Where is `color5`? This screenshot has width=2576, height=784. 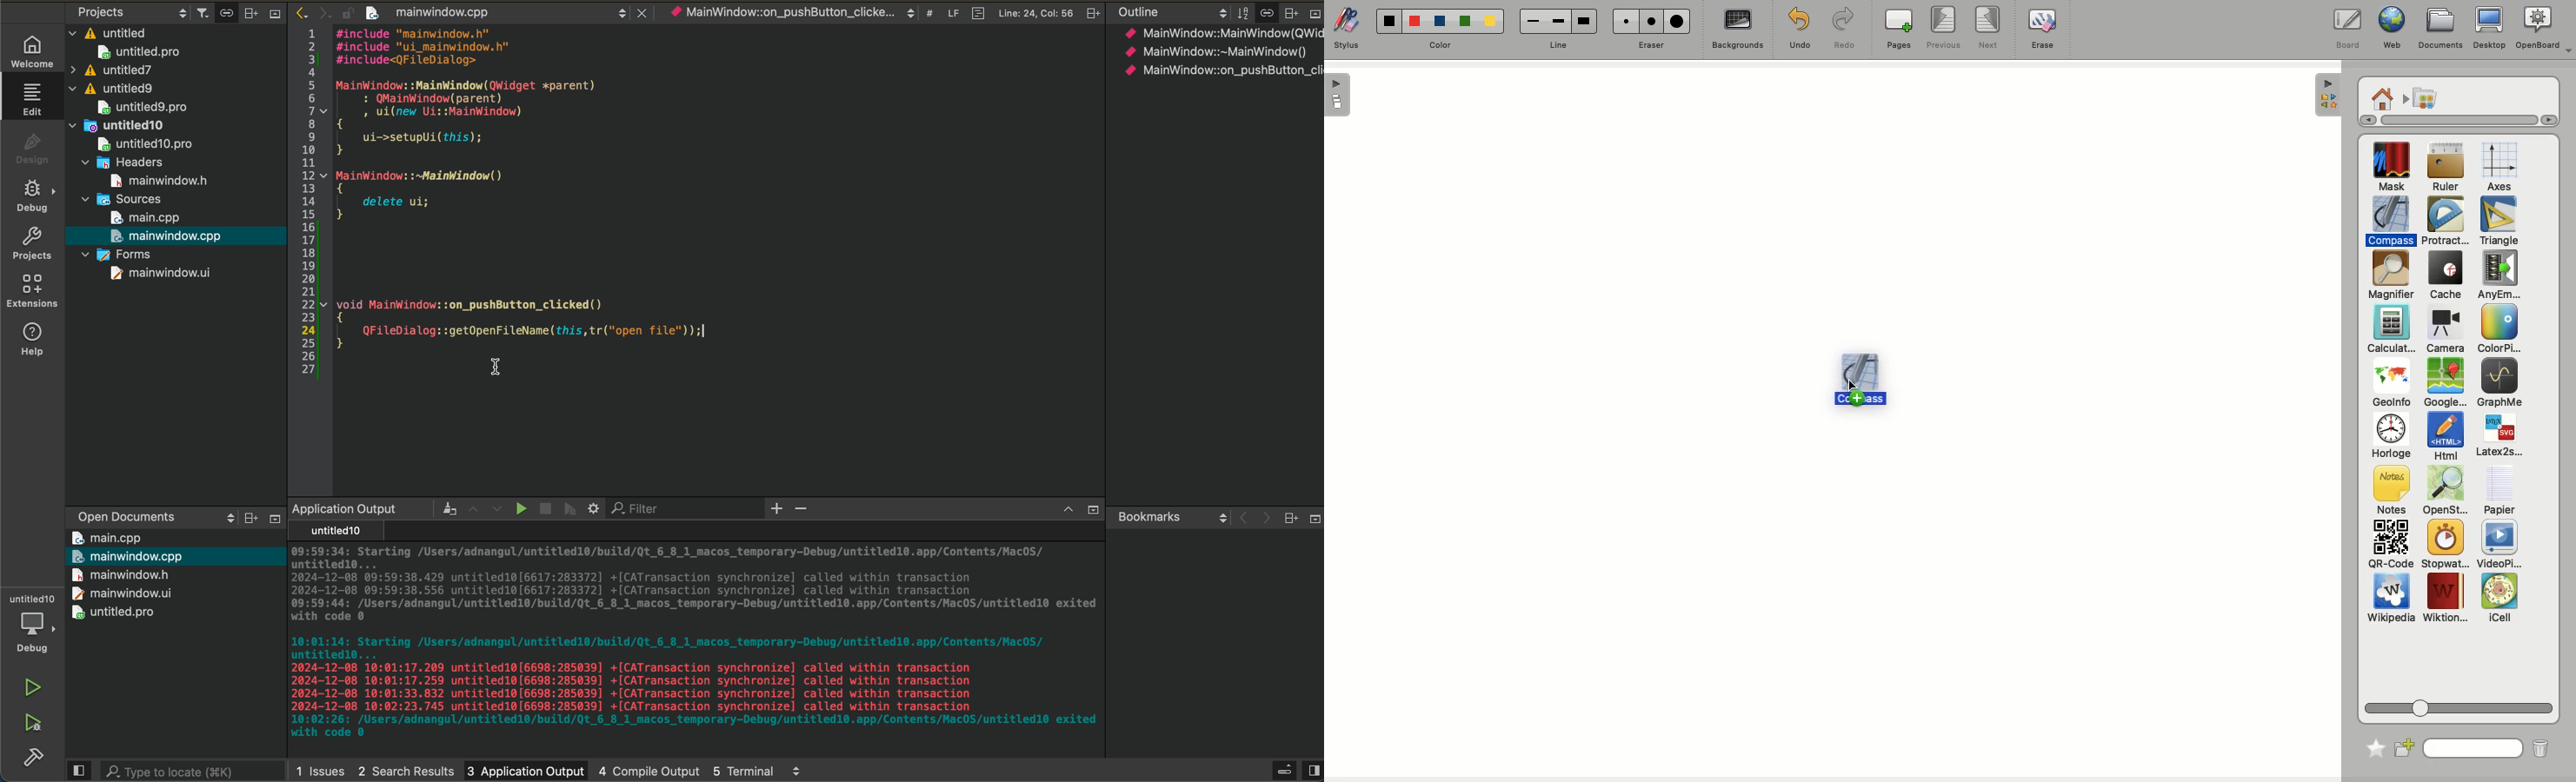
color5 is located at coordinates (1489, 23).